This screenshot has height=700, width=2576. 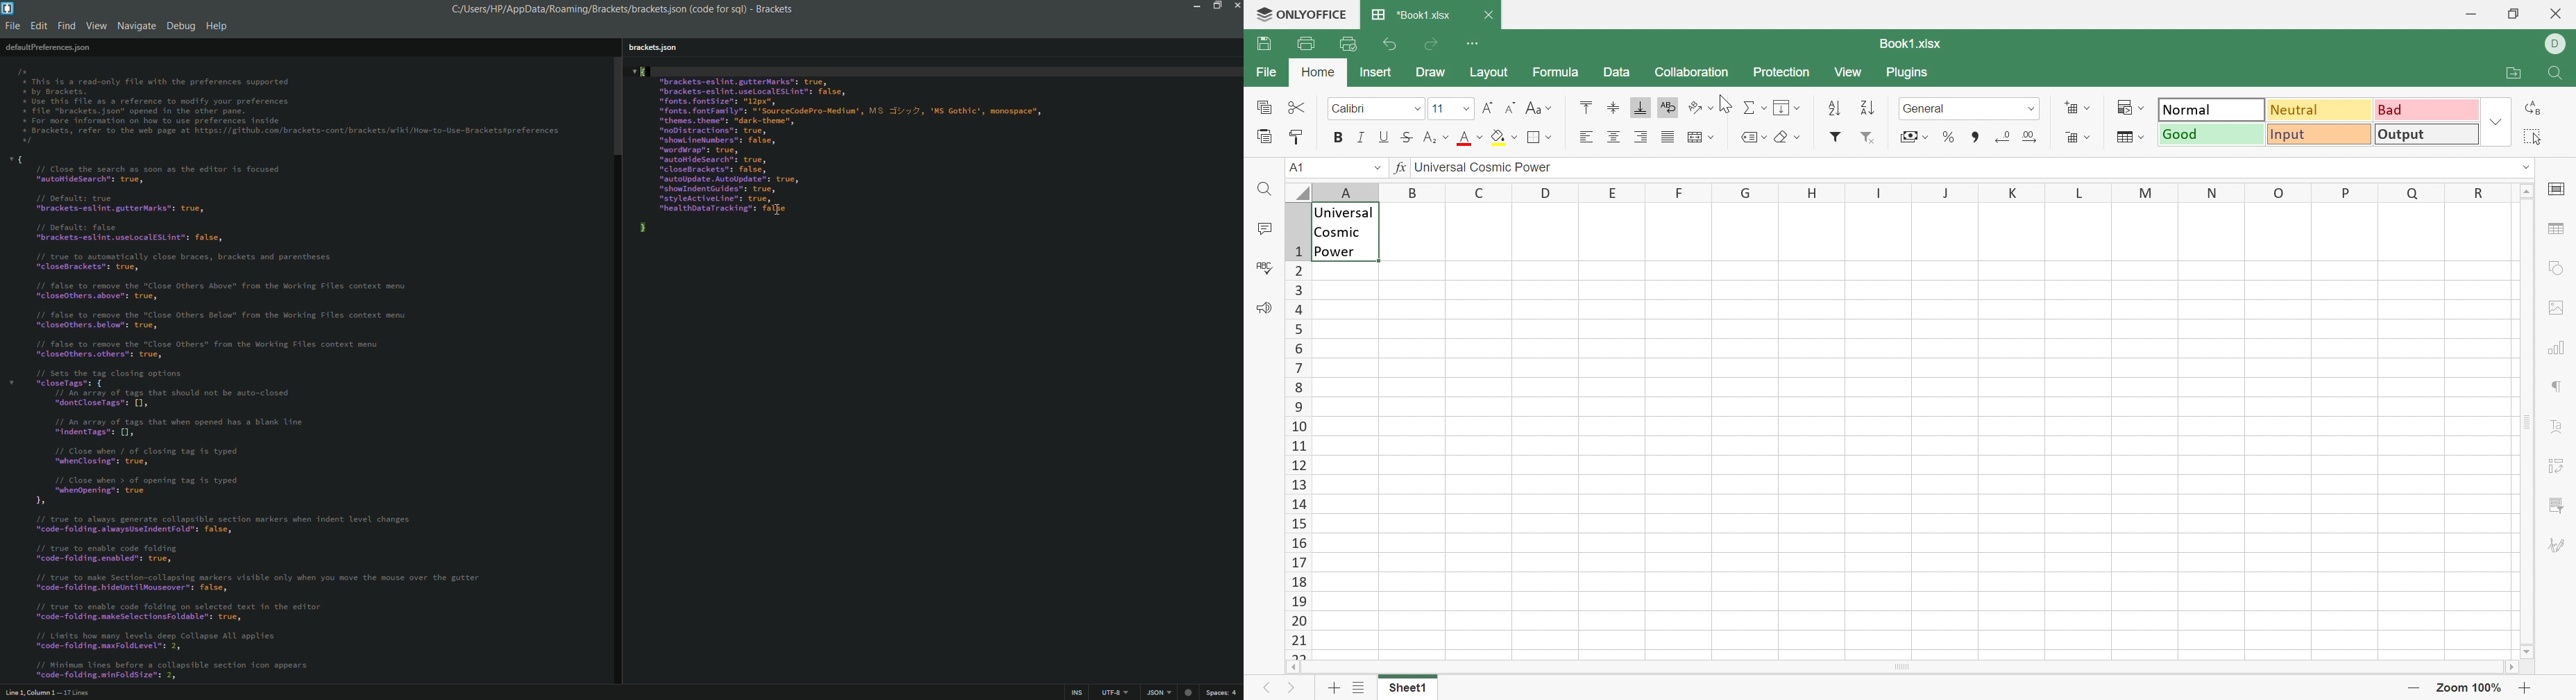 I want to click on Space, so click(x=1224, y=694).